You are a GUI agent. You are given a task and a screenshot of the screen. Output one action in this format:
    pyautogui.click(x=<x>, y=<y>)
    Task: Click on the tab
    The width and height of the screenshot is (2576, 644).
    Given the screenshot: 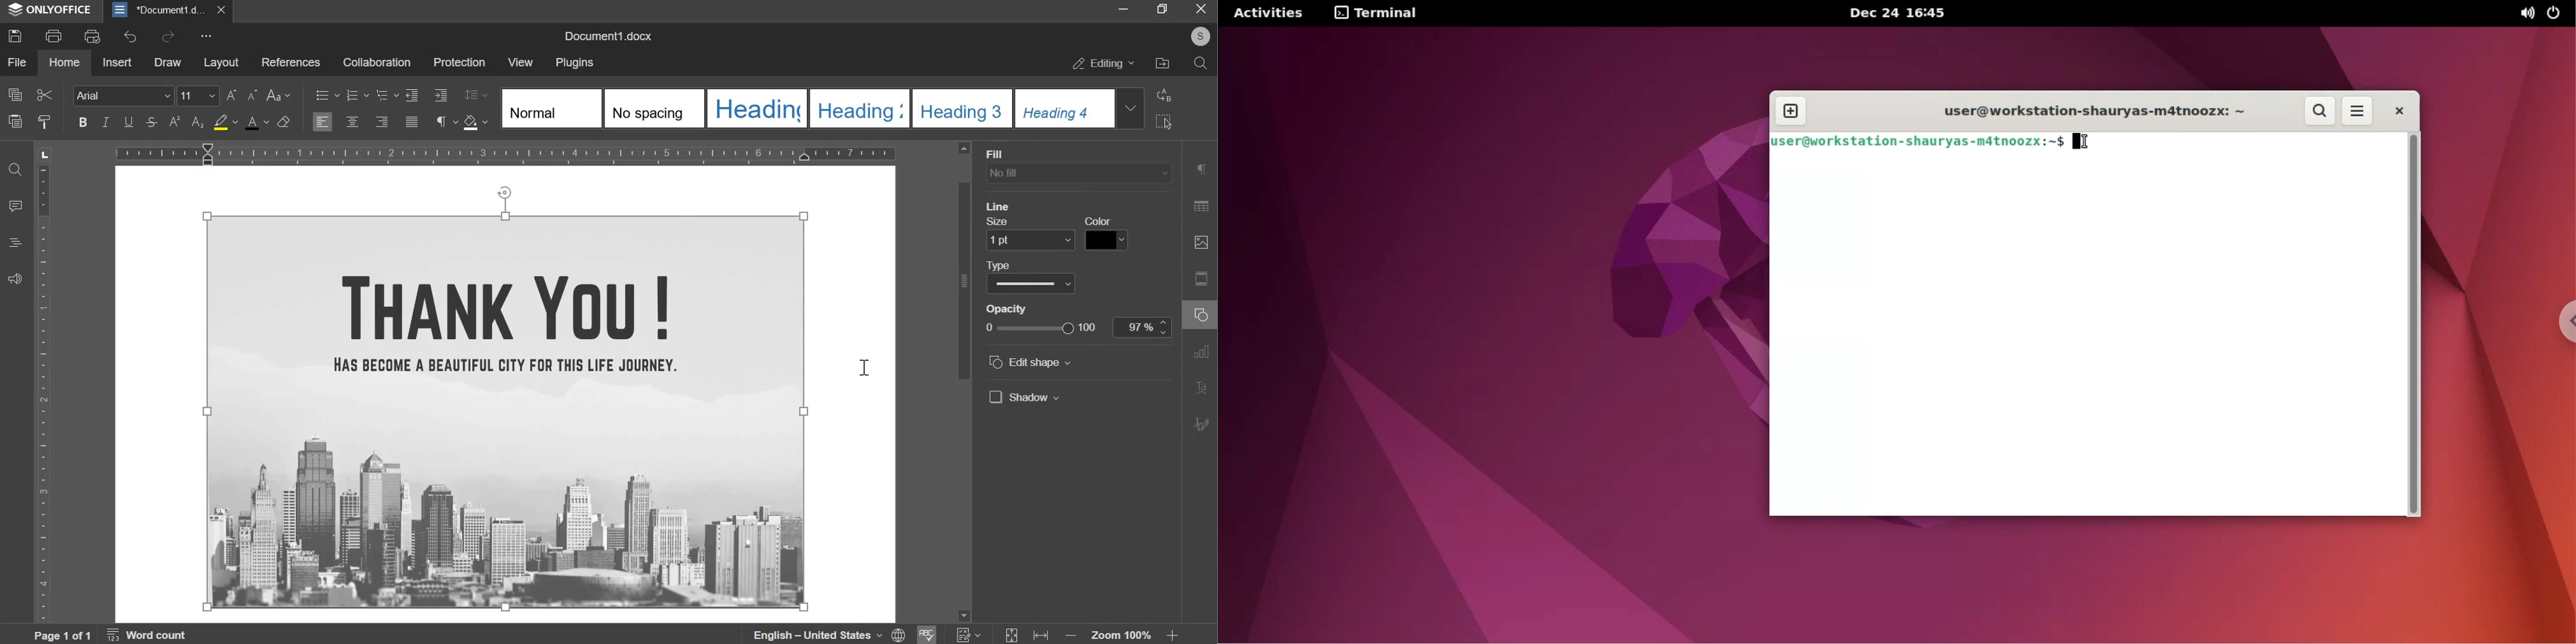 What is the action you would take?
    pyautogui.click(x=43, y=157)
    